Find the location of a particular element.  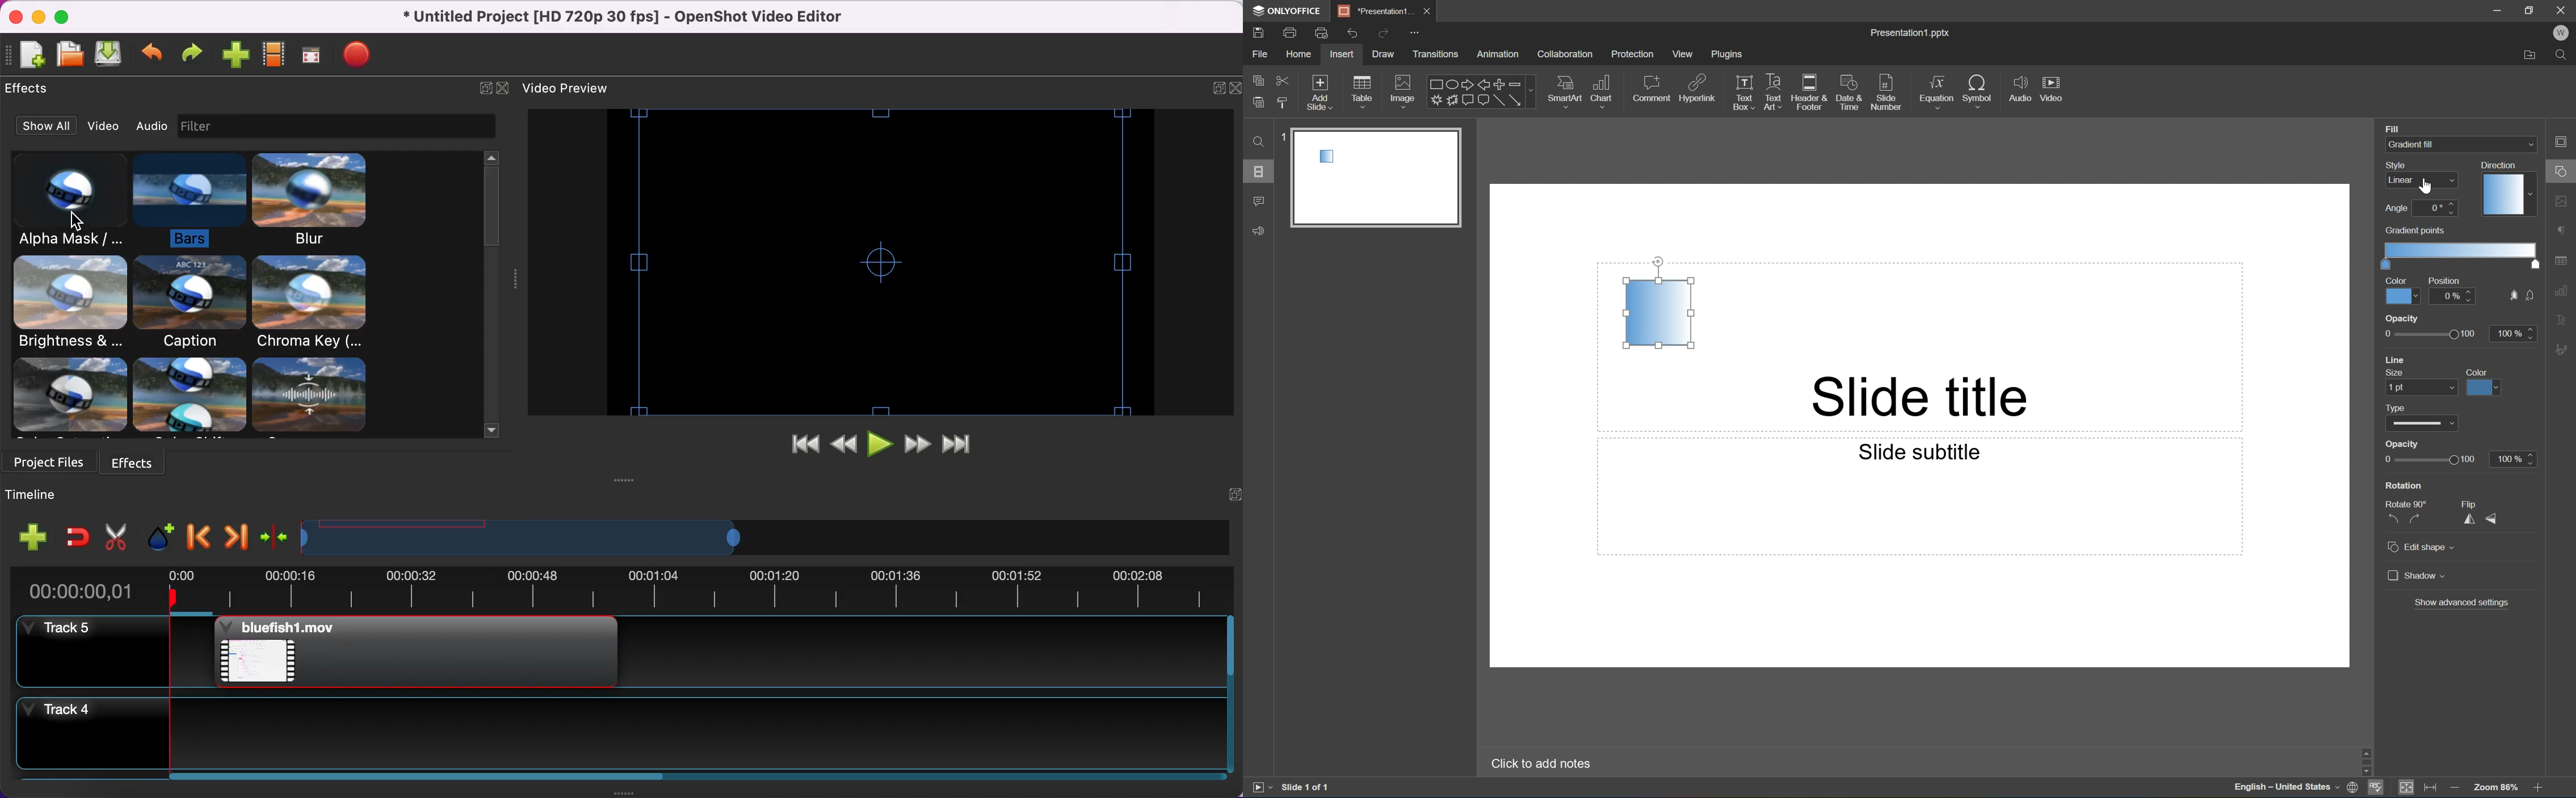

1 is located at coordinates (1284, 137).